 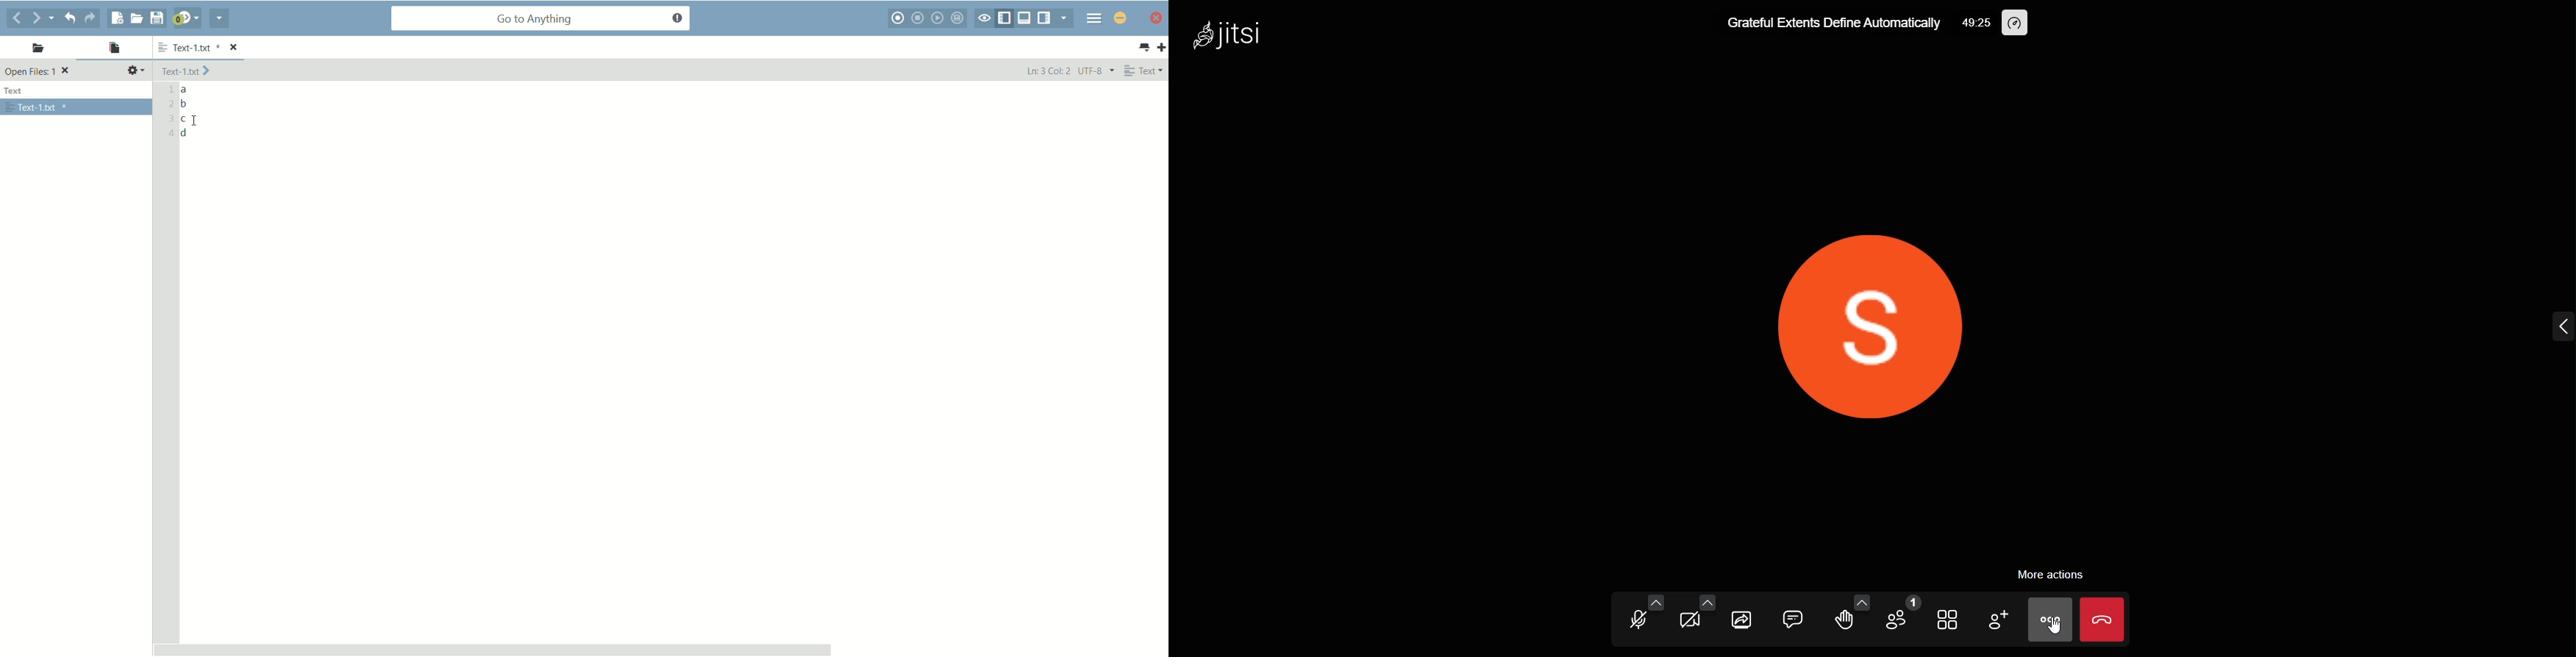 I want to click on tile view, so click(x=1946, y=616).